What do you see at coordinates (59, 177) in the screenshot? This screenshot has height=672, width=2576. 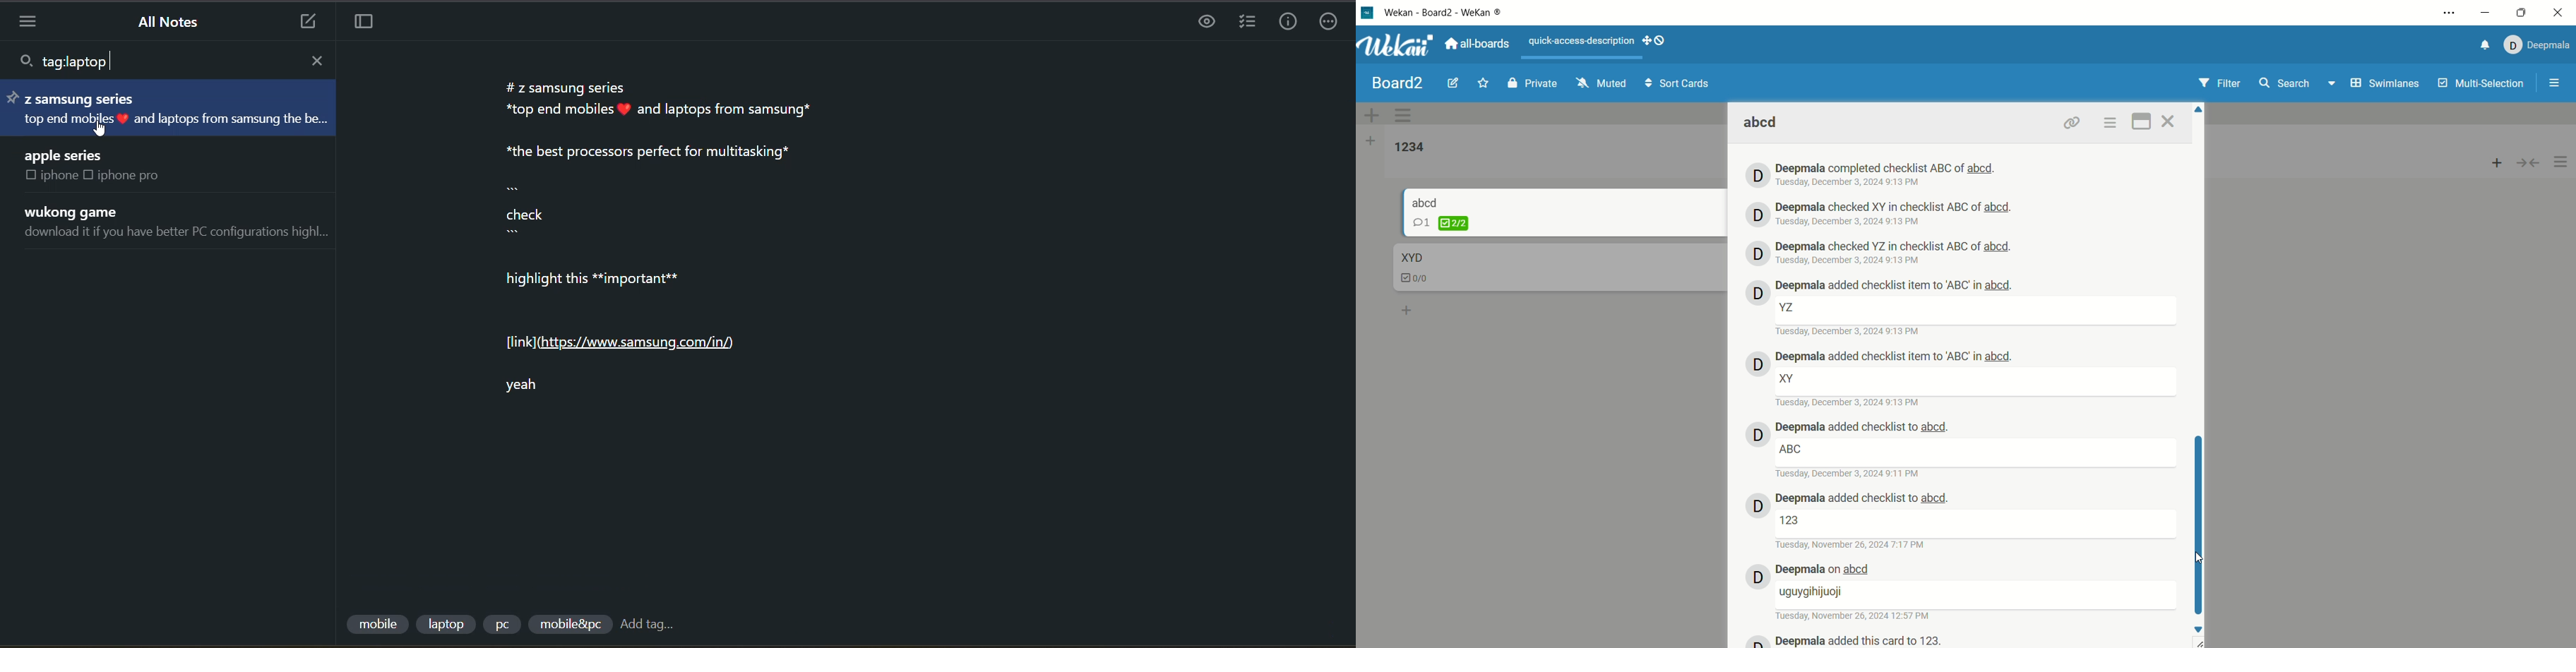 I see ` iphone` at bounding box center [59, 177].